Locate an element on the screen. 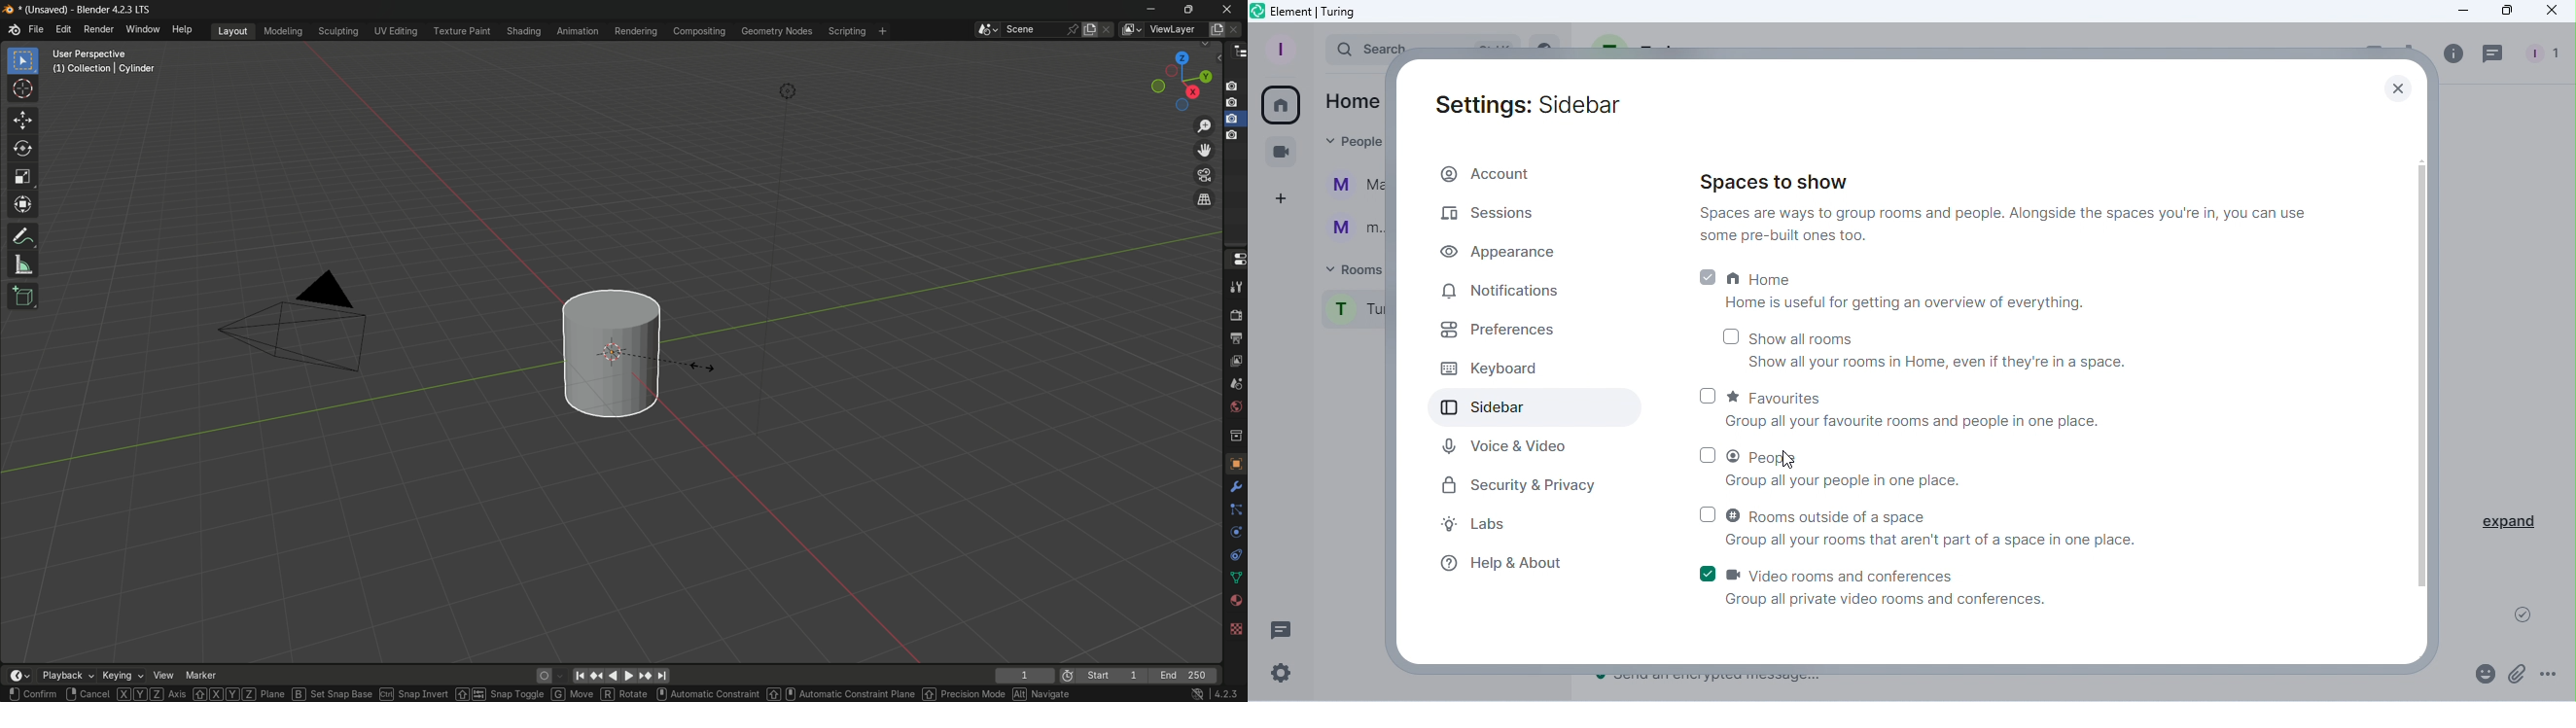  press B to Set Snap Base is located at coordinates (333, 694).